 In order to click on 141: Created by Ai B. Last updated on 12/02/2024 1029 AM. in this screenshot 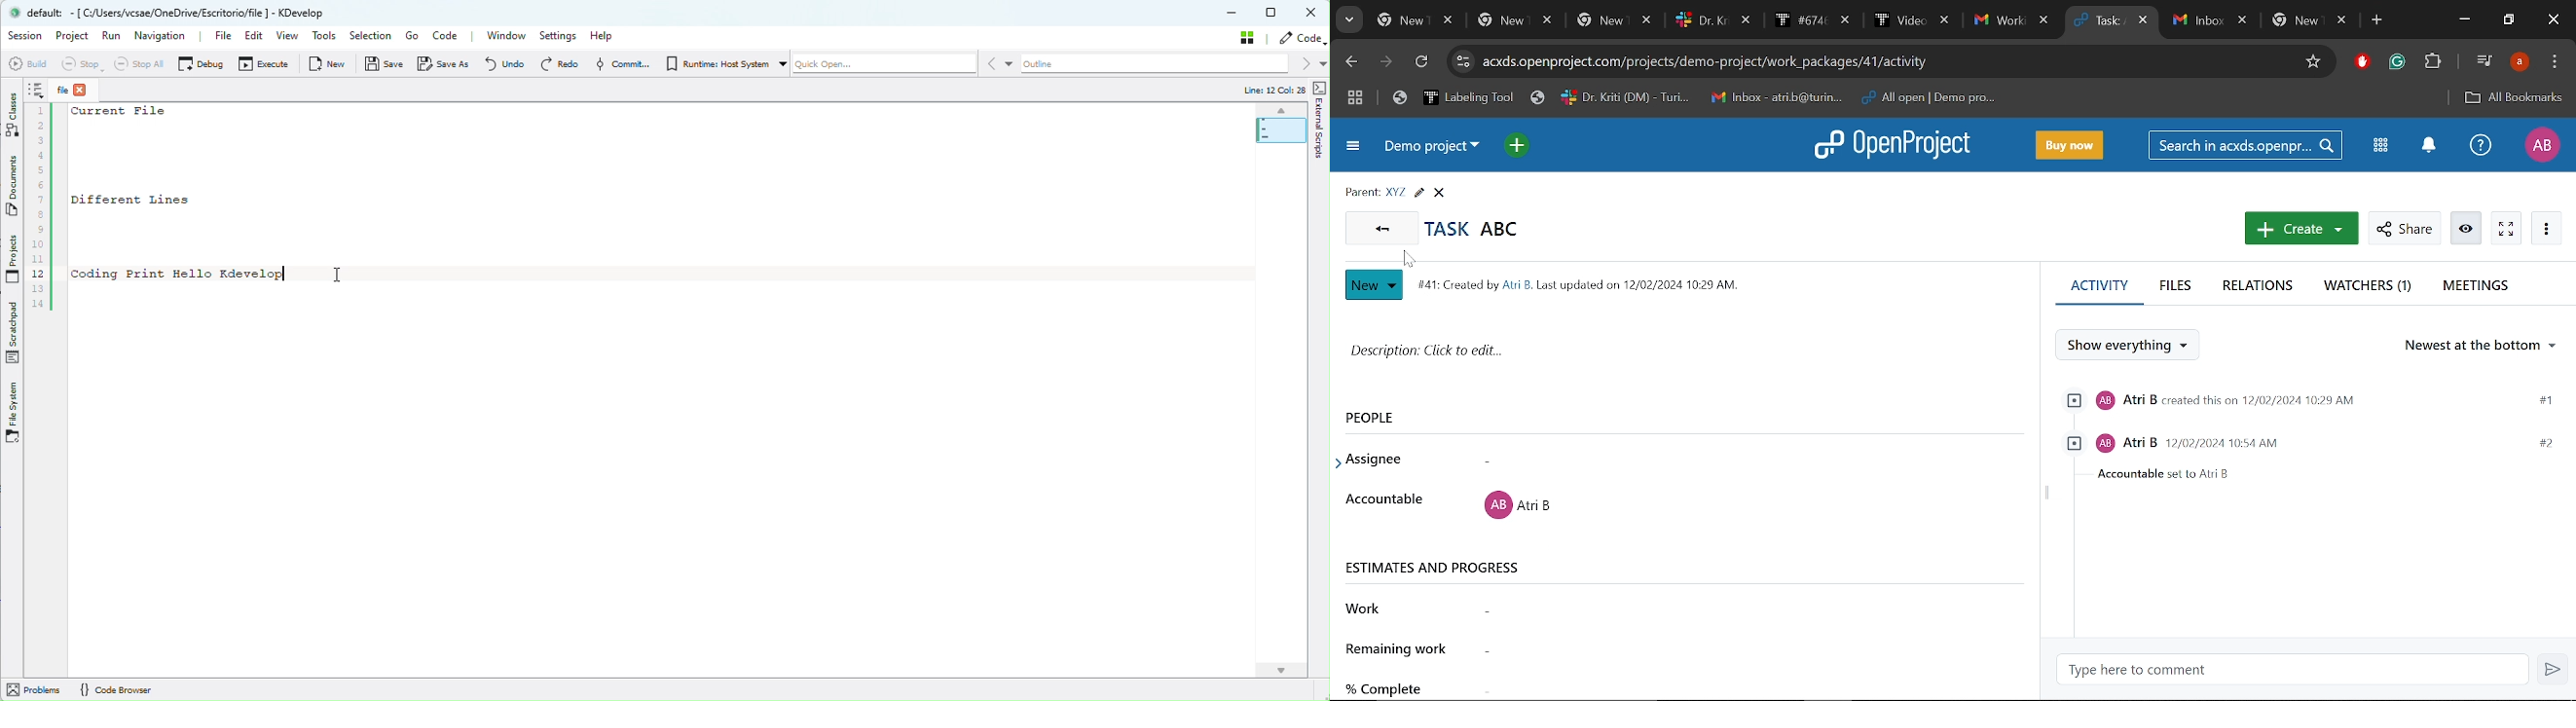, I will do `click(1588, 282)`.